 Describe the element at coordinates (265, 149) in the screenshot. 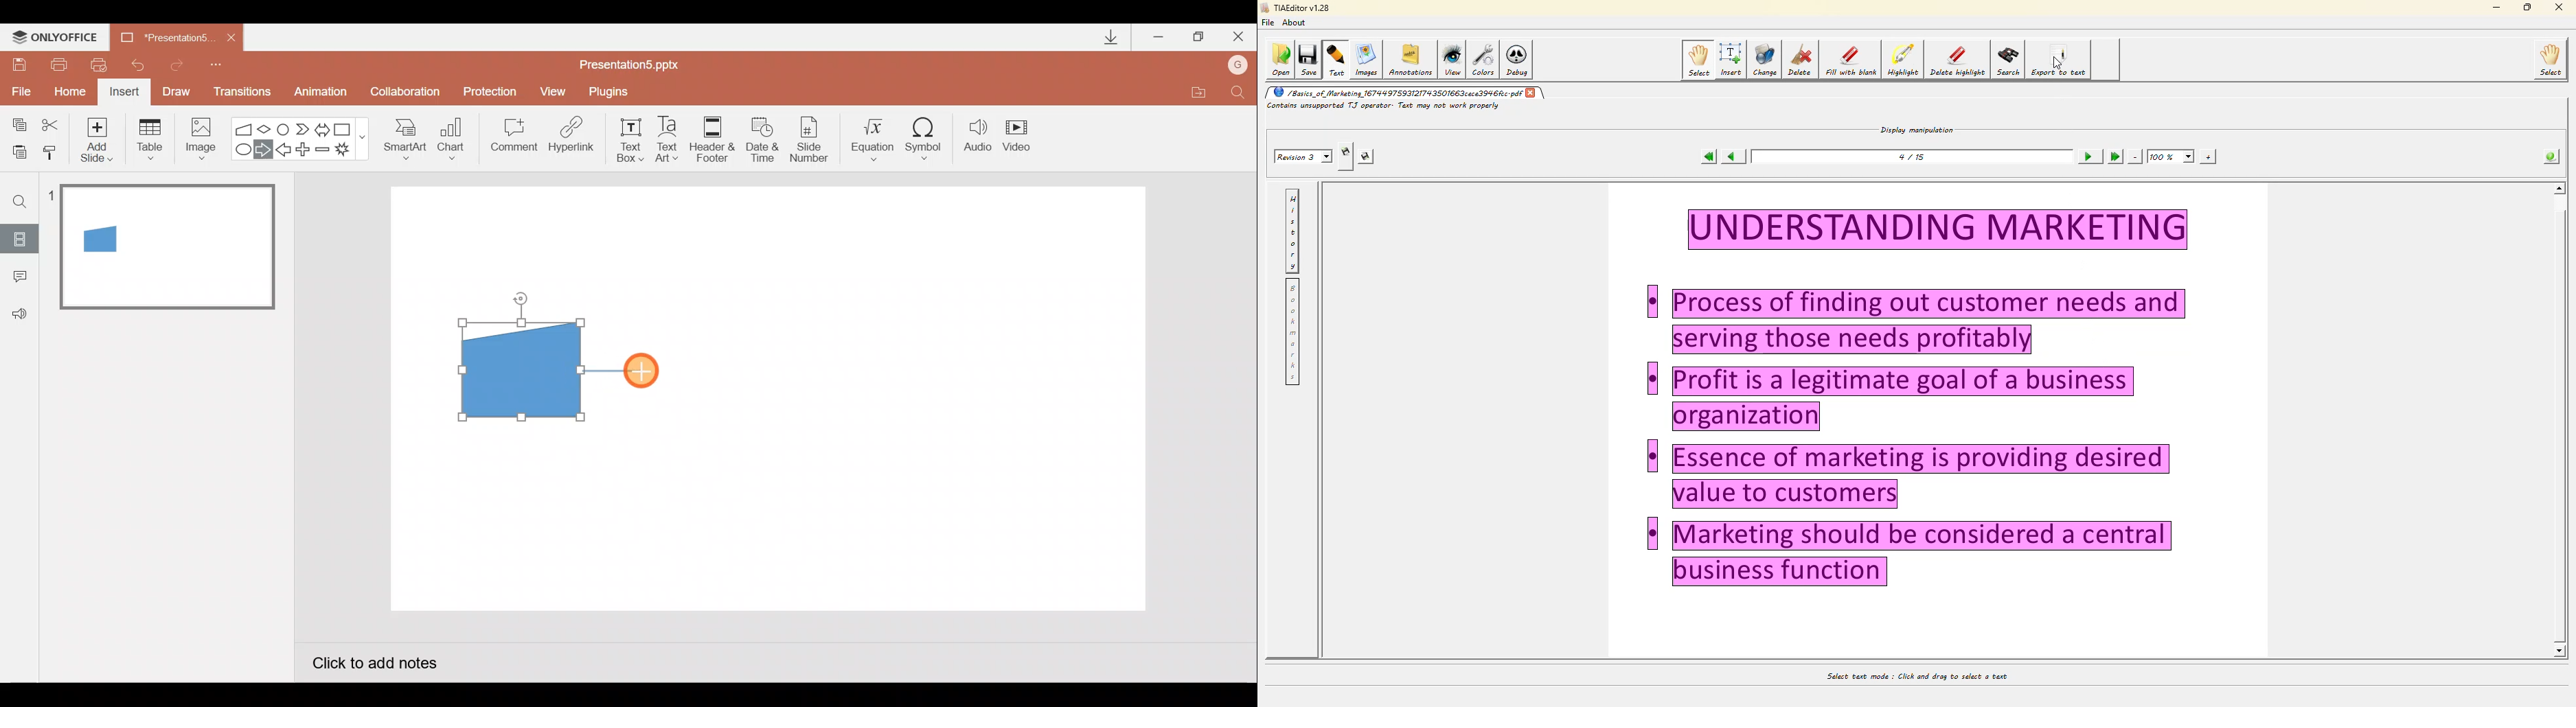

I see `Right arrow` at that location.